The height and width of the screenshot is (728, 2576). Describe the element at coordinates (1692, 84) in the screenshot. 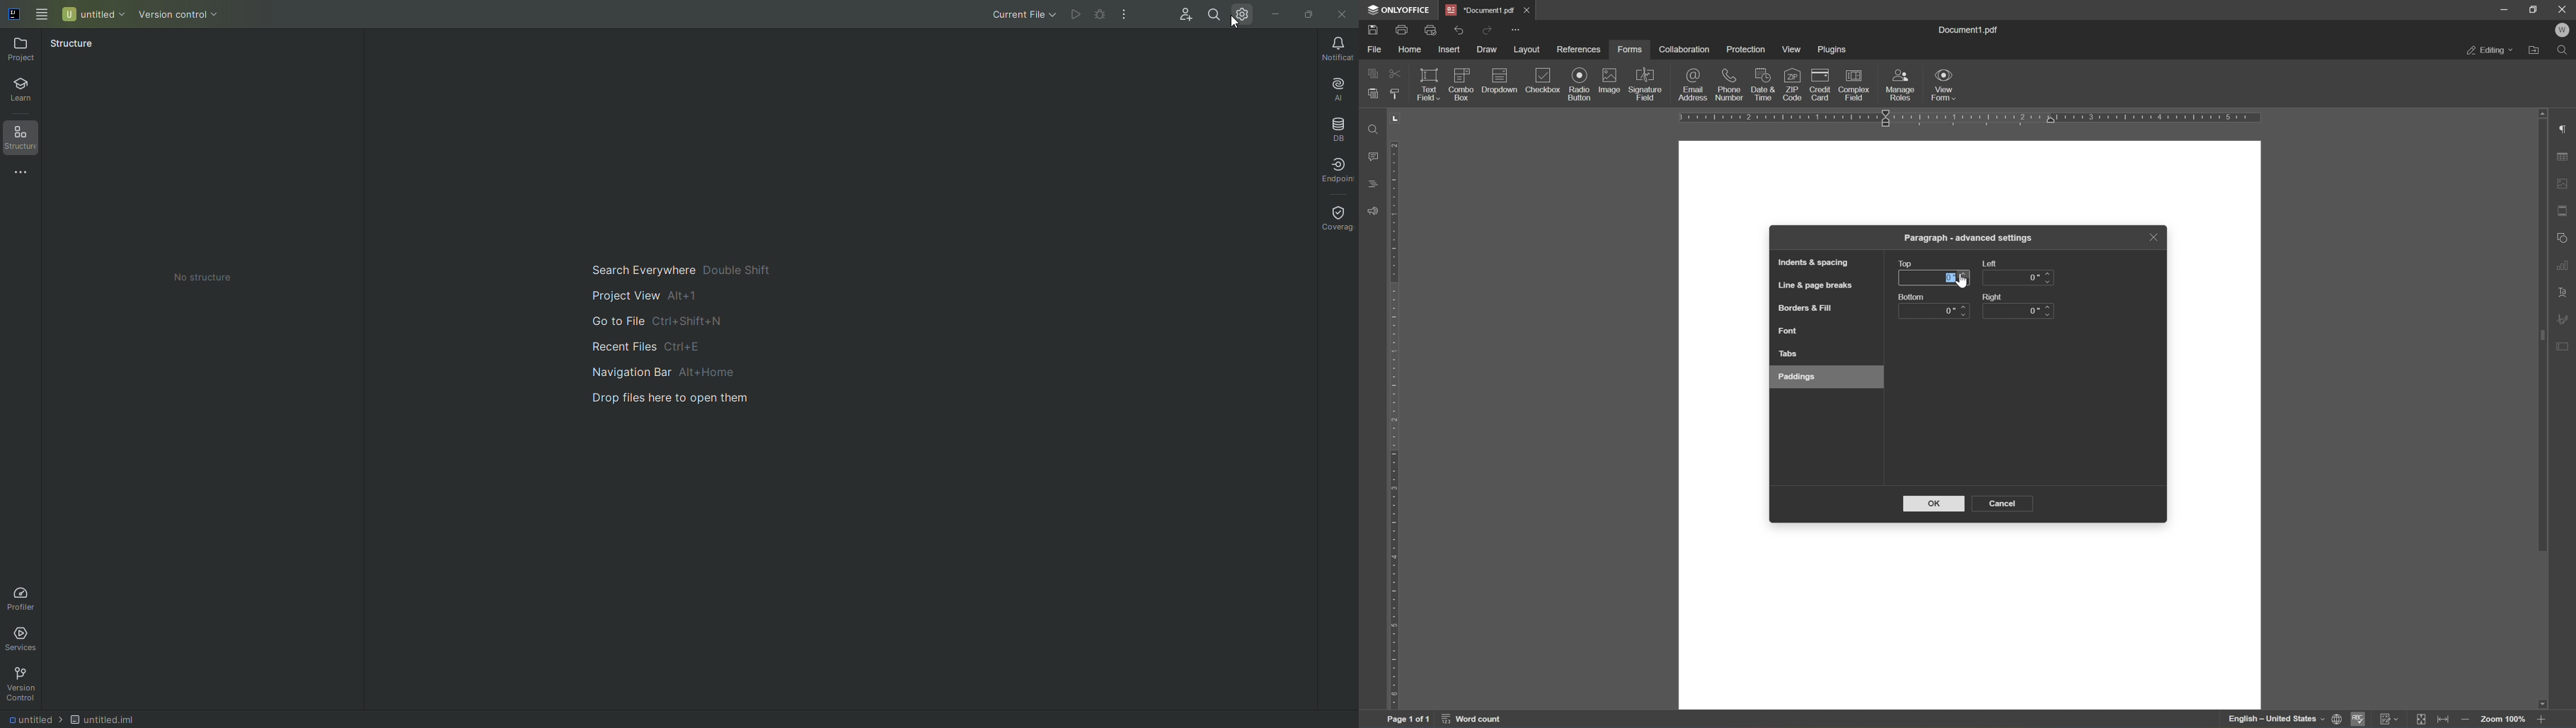

I see `email adddress` at that location.